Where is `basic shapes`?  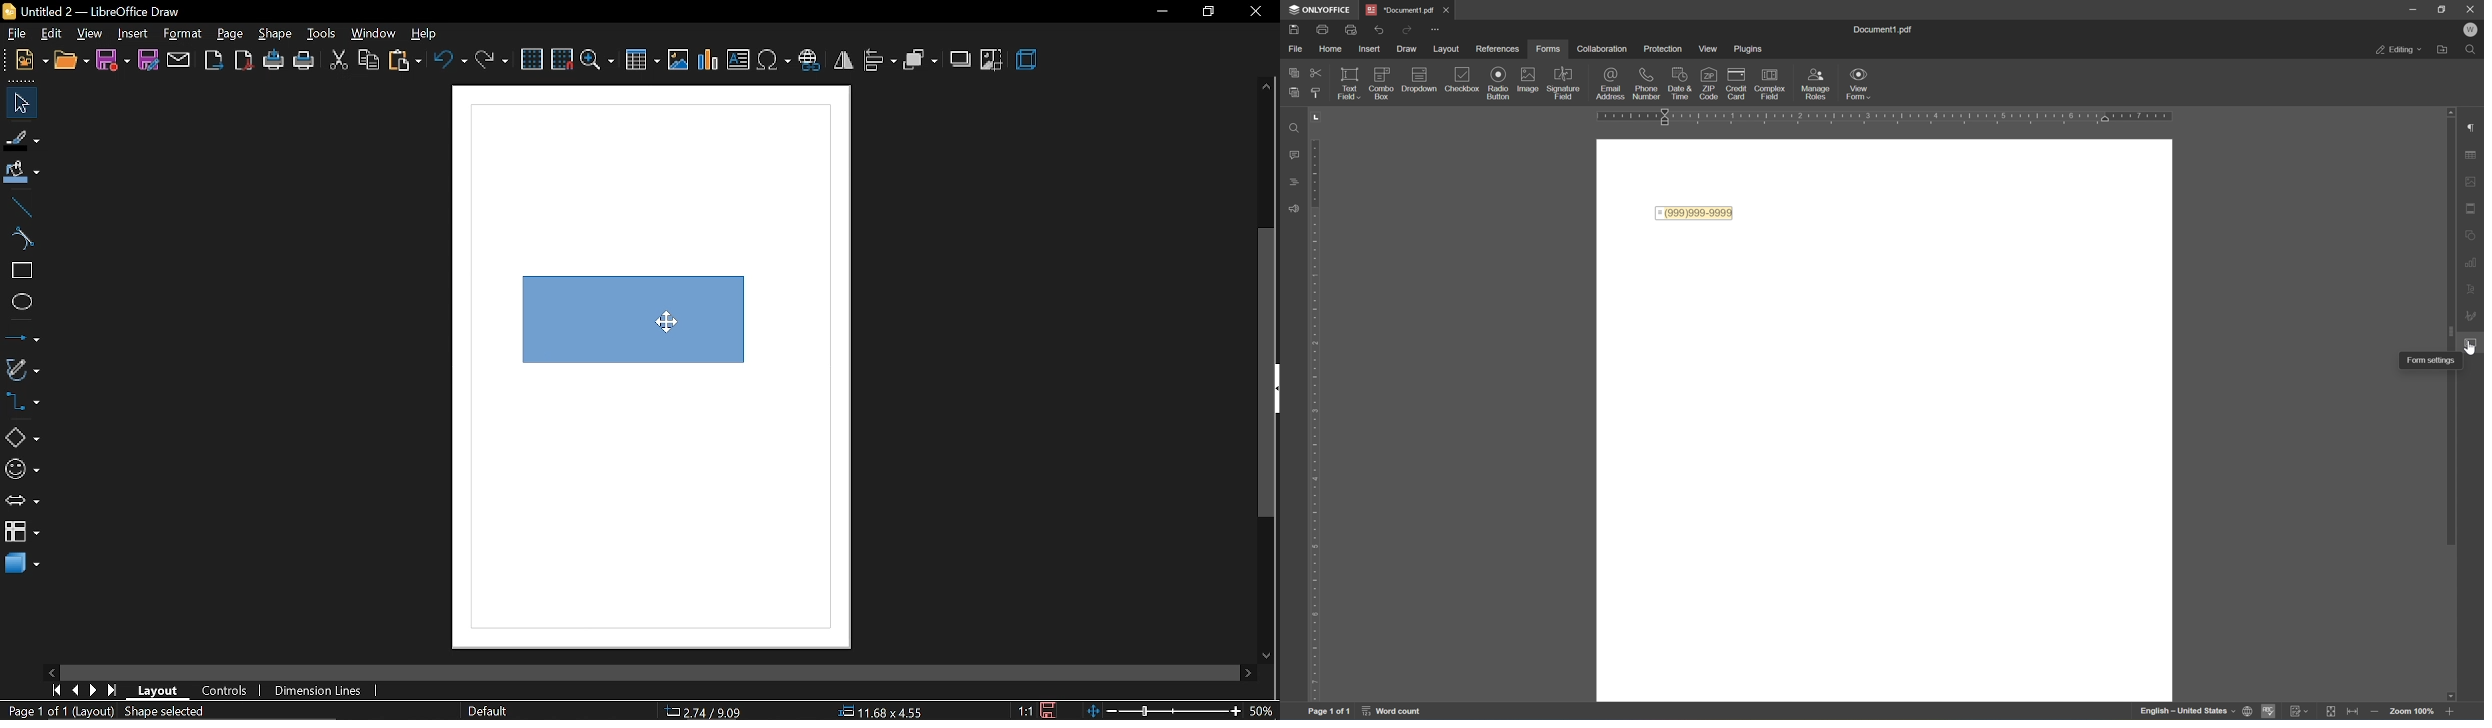 basic shapes is located at coordinates (20, 437).